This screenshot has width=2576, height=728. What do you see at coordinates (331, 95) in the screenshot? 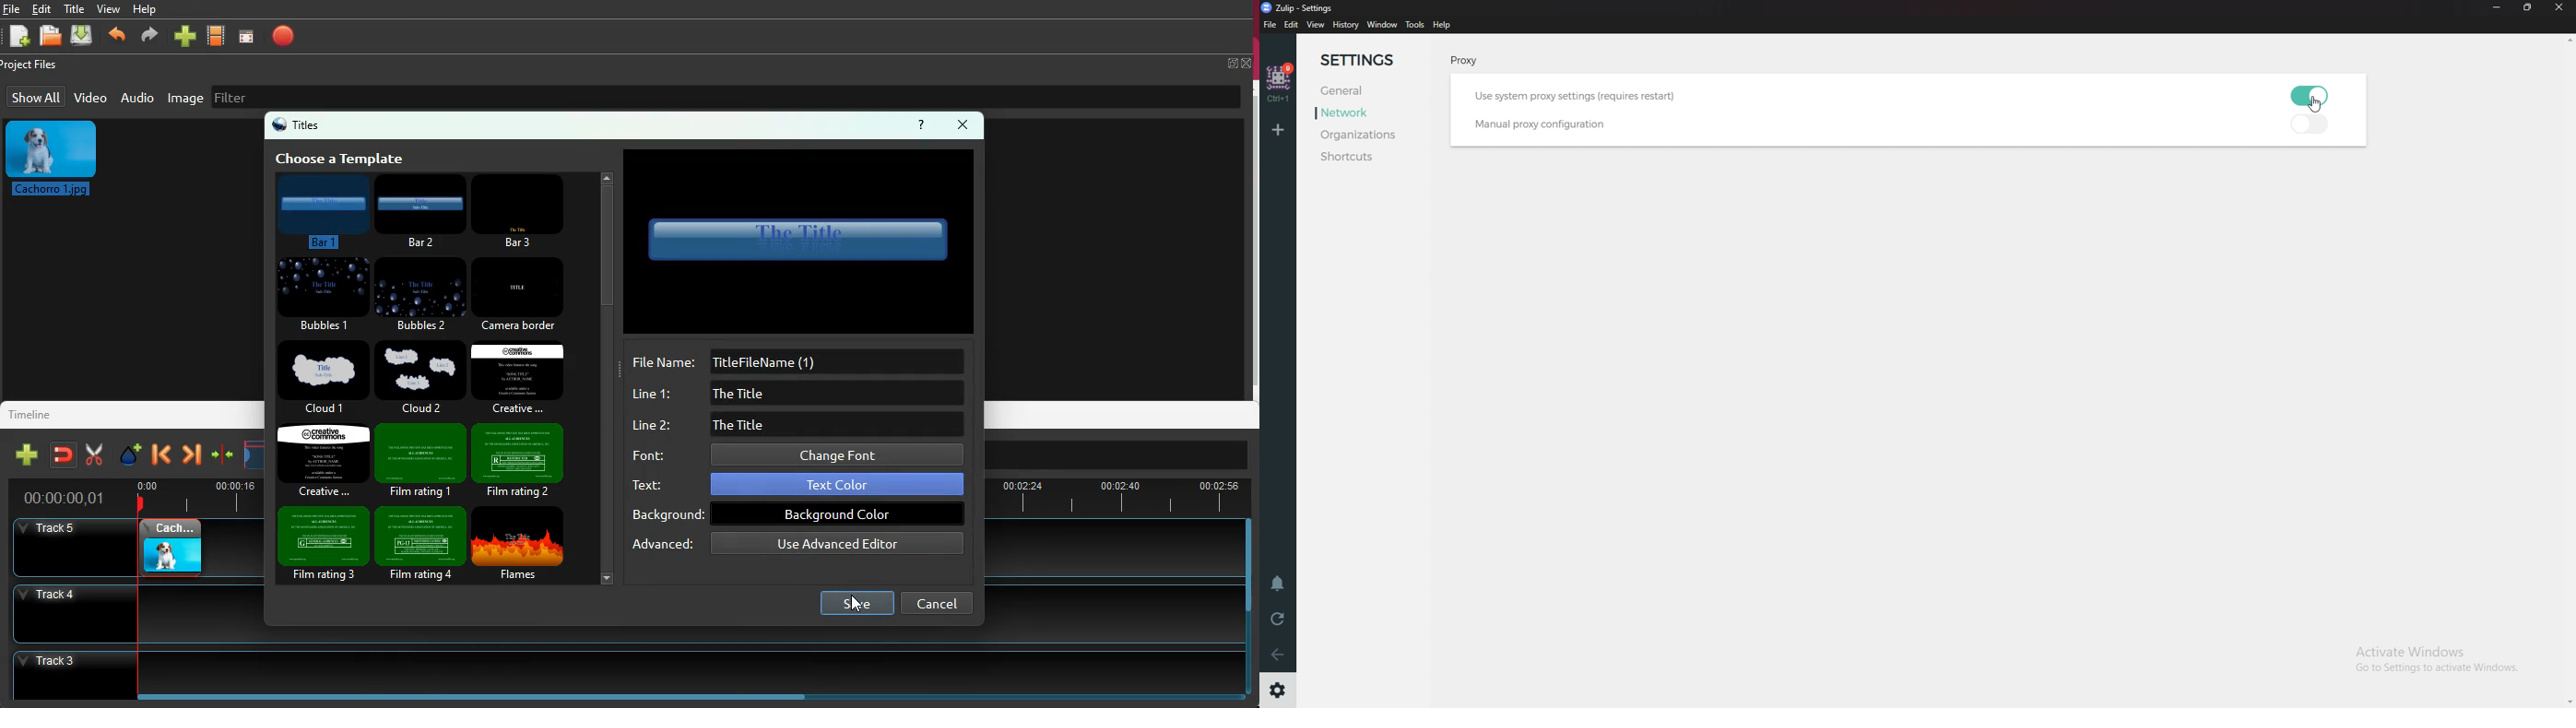
I see `filter` at bounding box center [331, 95].